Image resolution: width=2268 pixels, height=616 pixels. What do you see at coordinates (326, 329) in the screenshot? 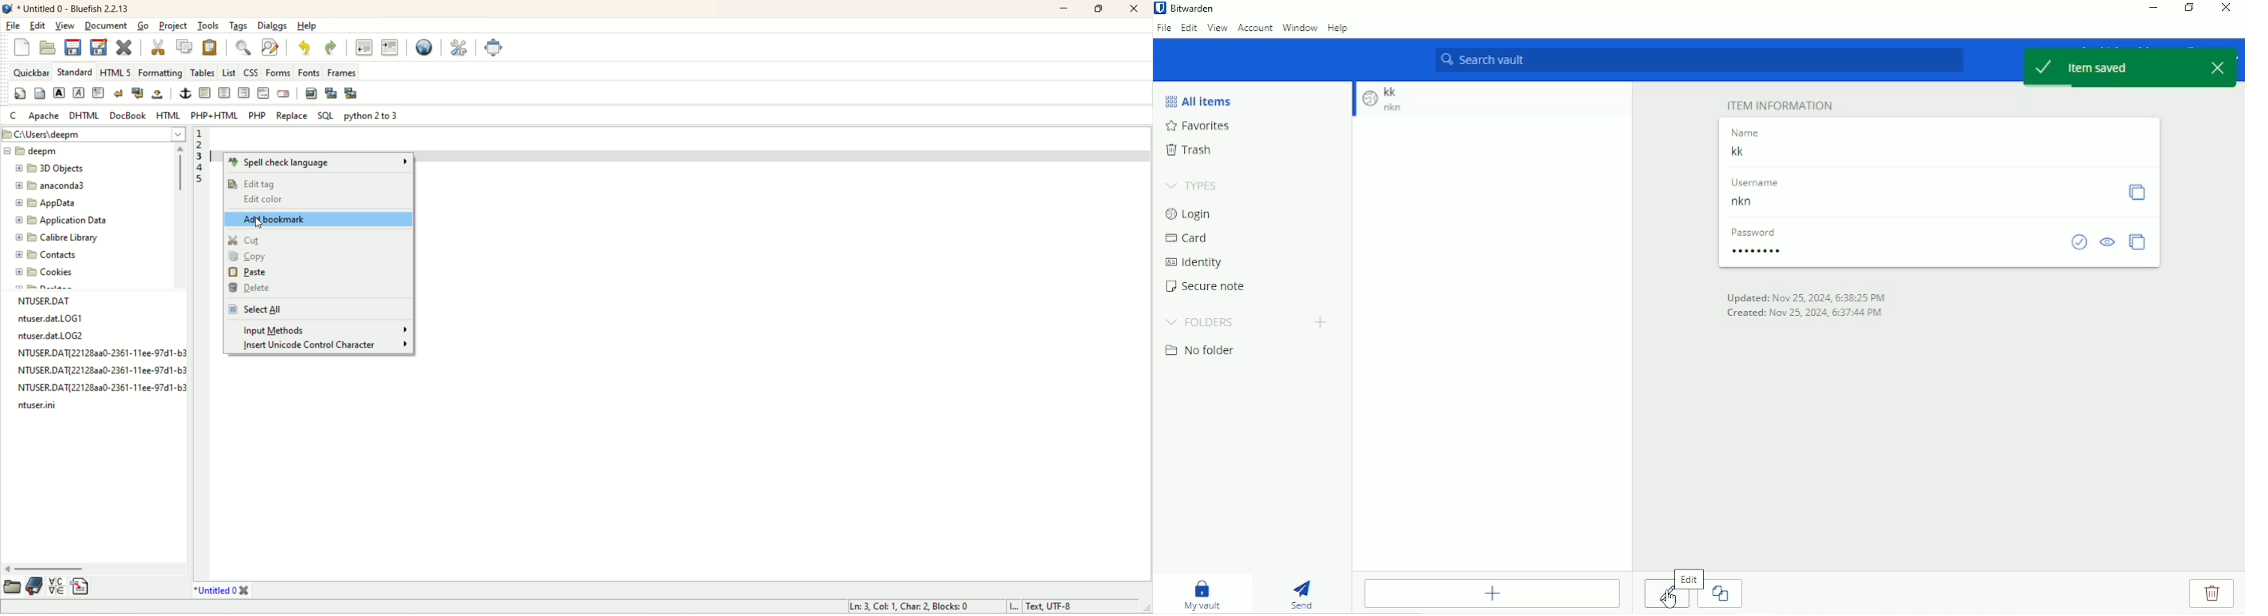
I see `input methods` at bounding box center [326, 329].